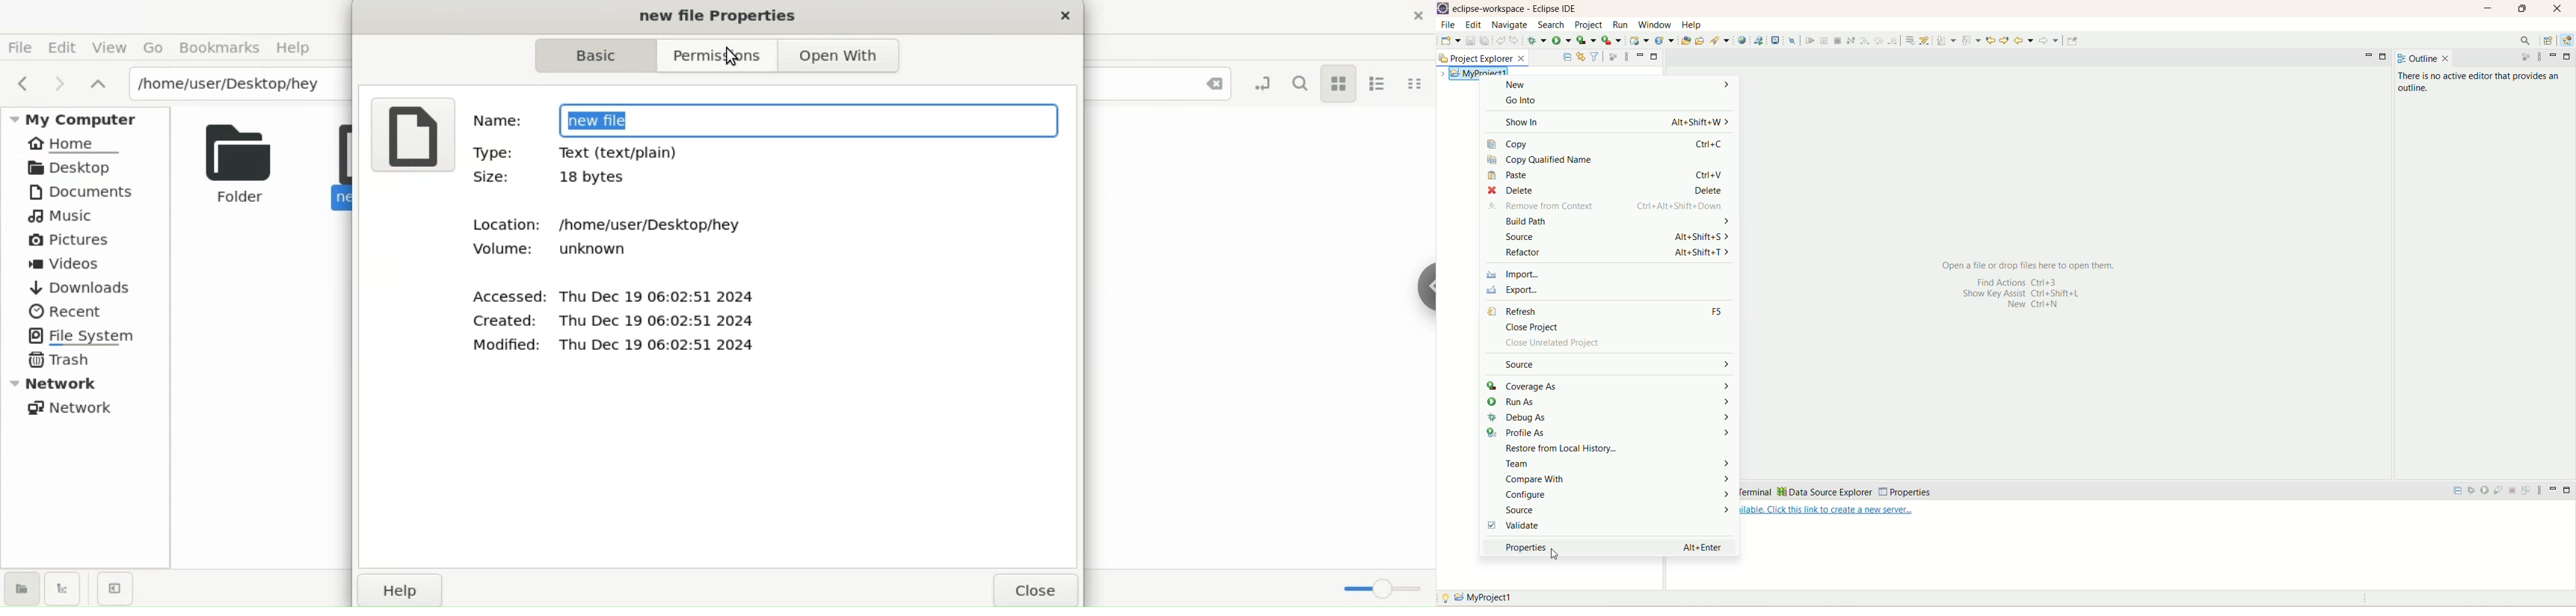 Image resolution: width=2576 pixels, height=616 pixels. What do you see at coordinates (495, 118) in the screenshot?
I see `Name` at bounding box center [495, 118].